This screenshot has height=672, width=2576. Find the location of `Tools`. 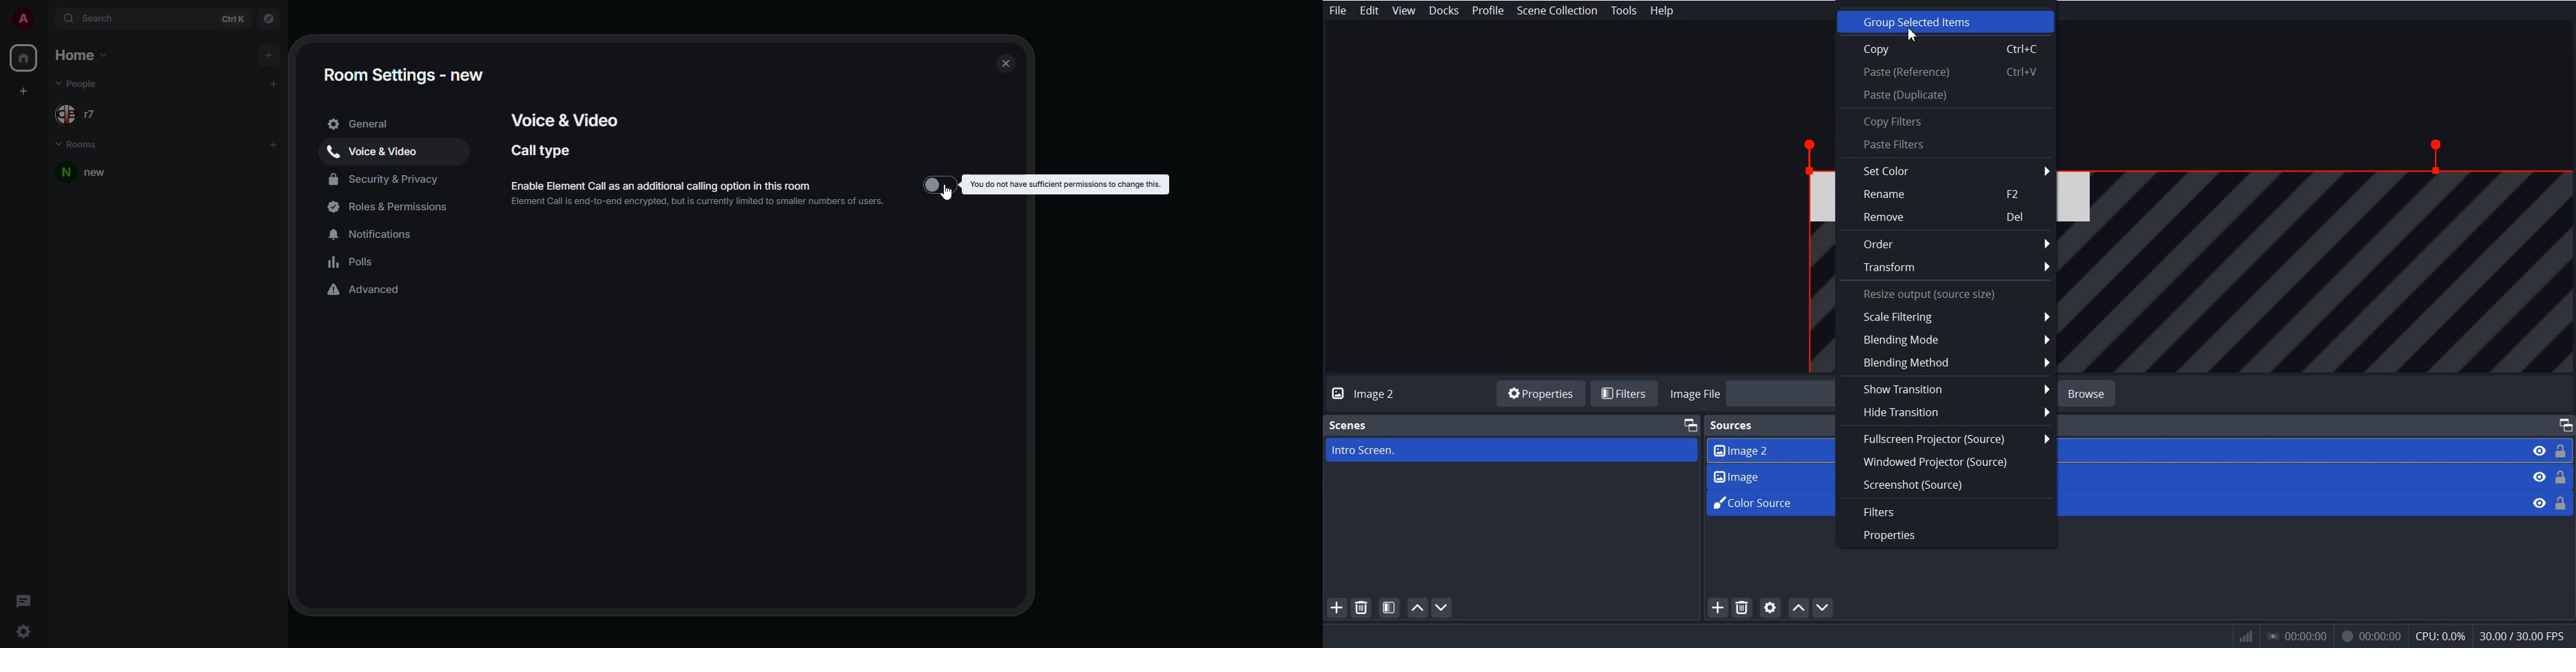

Tools is located at coordinates (1624, 10).